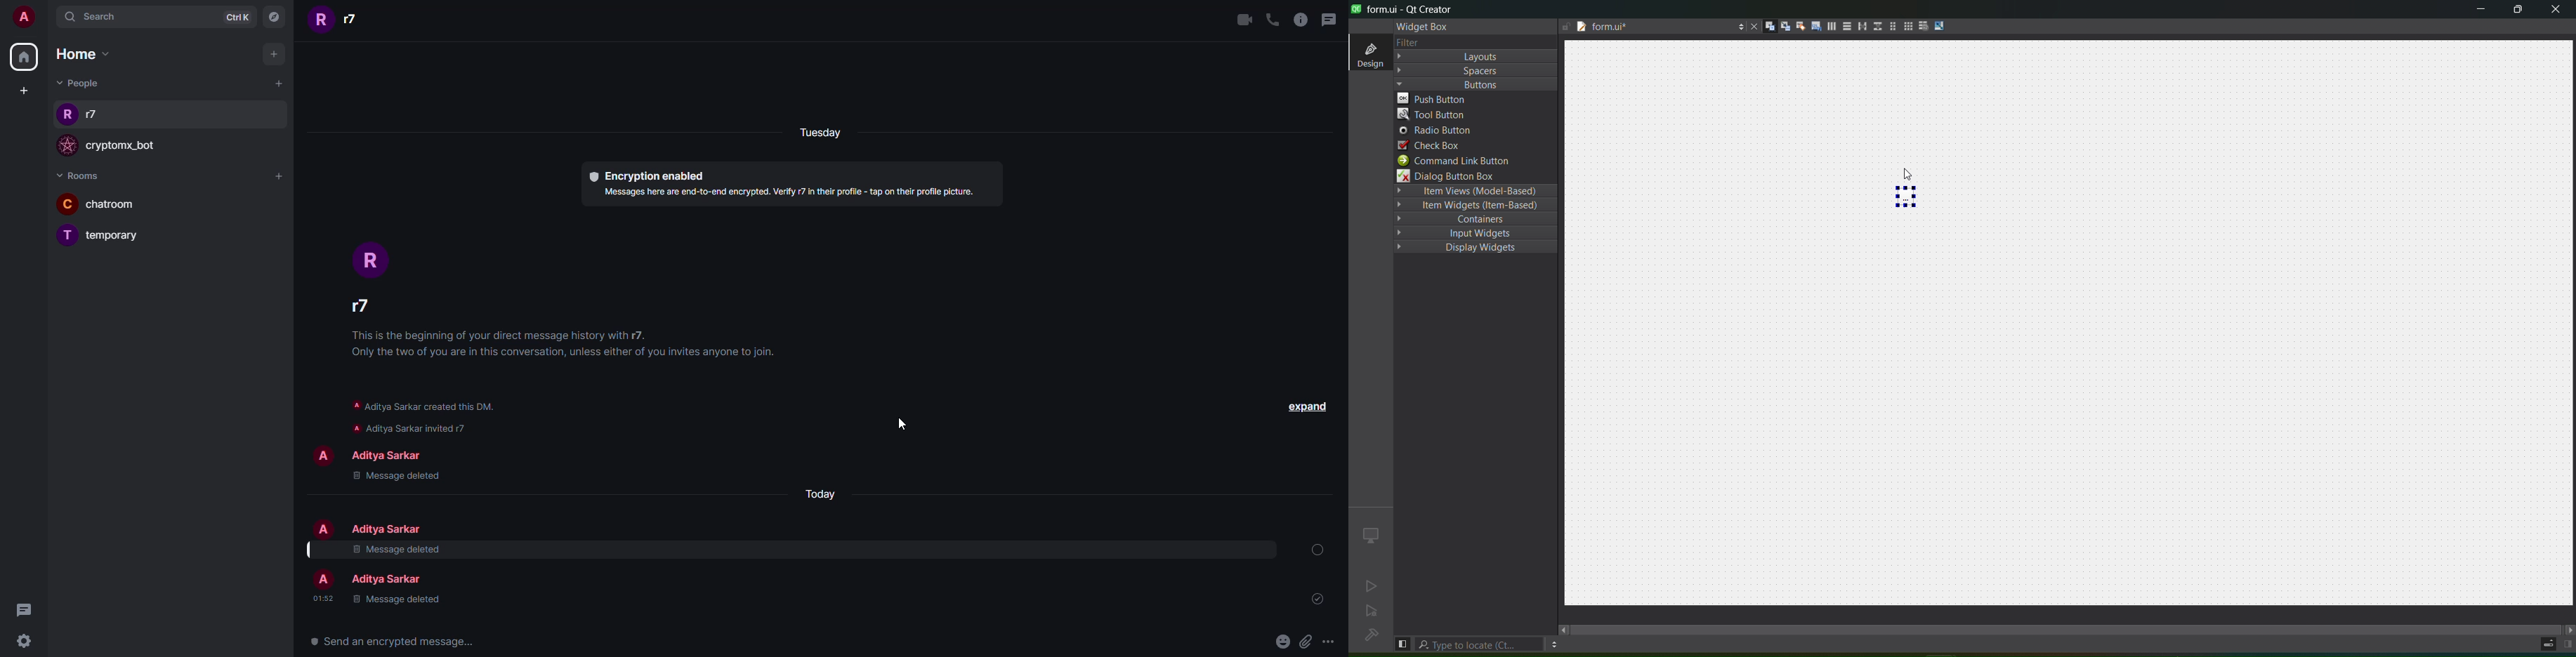 The width and height of the screenshot is (2576, 672). What do you see at coordinates (1476, 220) in the screenshot?
I see `containers` at bounding box center [1476, 220].